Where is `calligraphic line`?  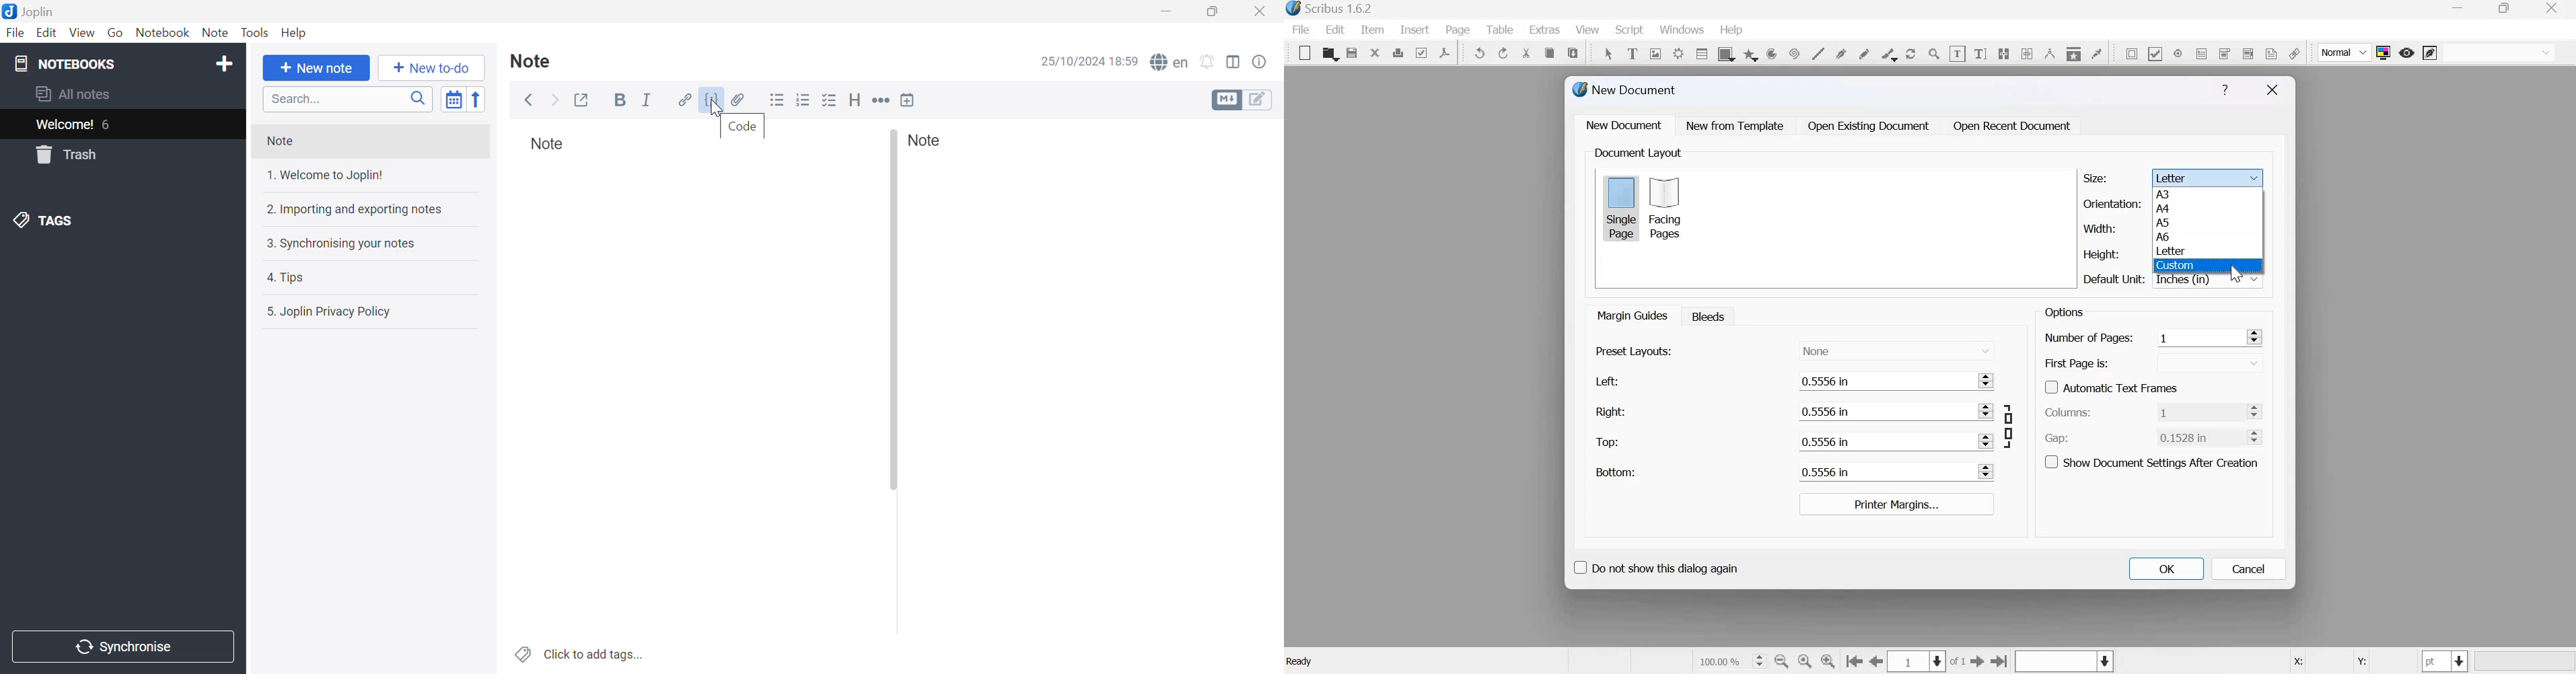 calligraphic line is located at coordinates (1887, 53).